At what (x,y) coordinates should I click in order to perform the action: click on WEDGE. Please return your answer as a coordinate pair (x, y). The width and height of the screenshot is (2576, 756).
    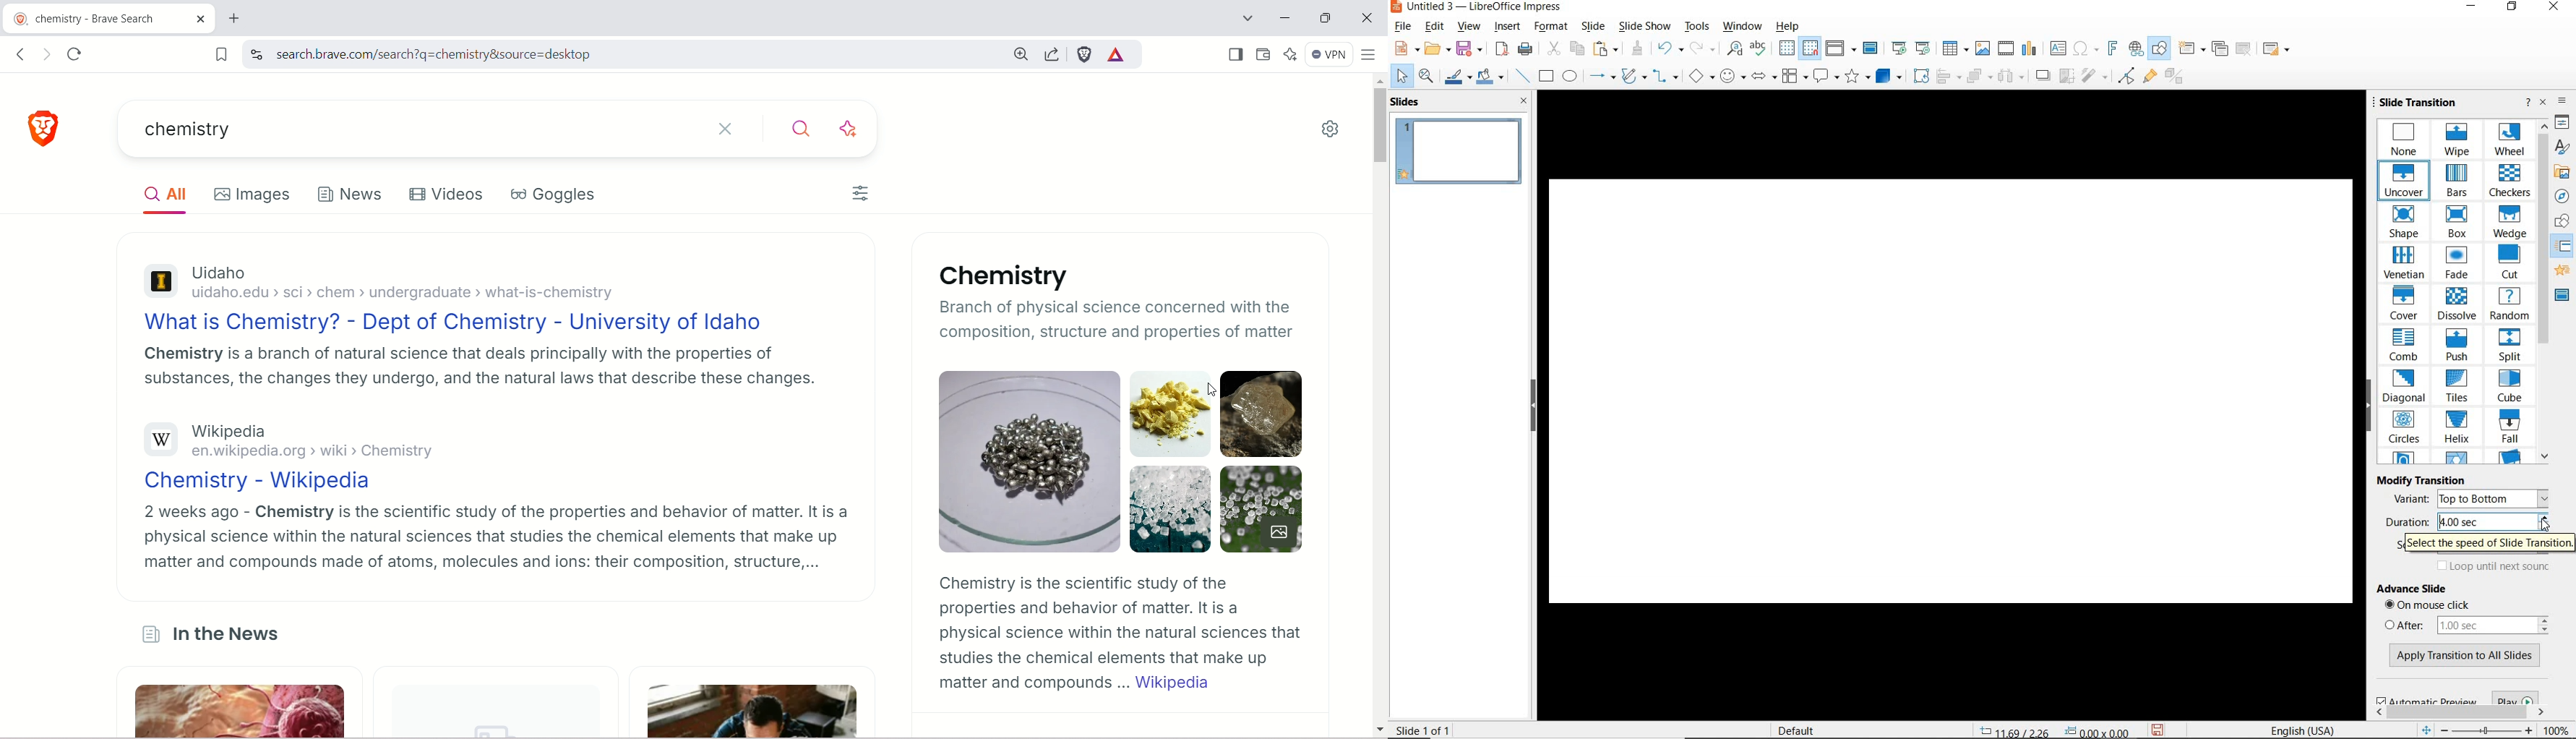
    Looking at the image, I should click on (2512, 222).